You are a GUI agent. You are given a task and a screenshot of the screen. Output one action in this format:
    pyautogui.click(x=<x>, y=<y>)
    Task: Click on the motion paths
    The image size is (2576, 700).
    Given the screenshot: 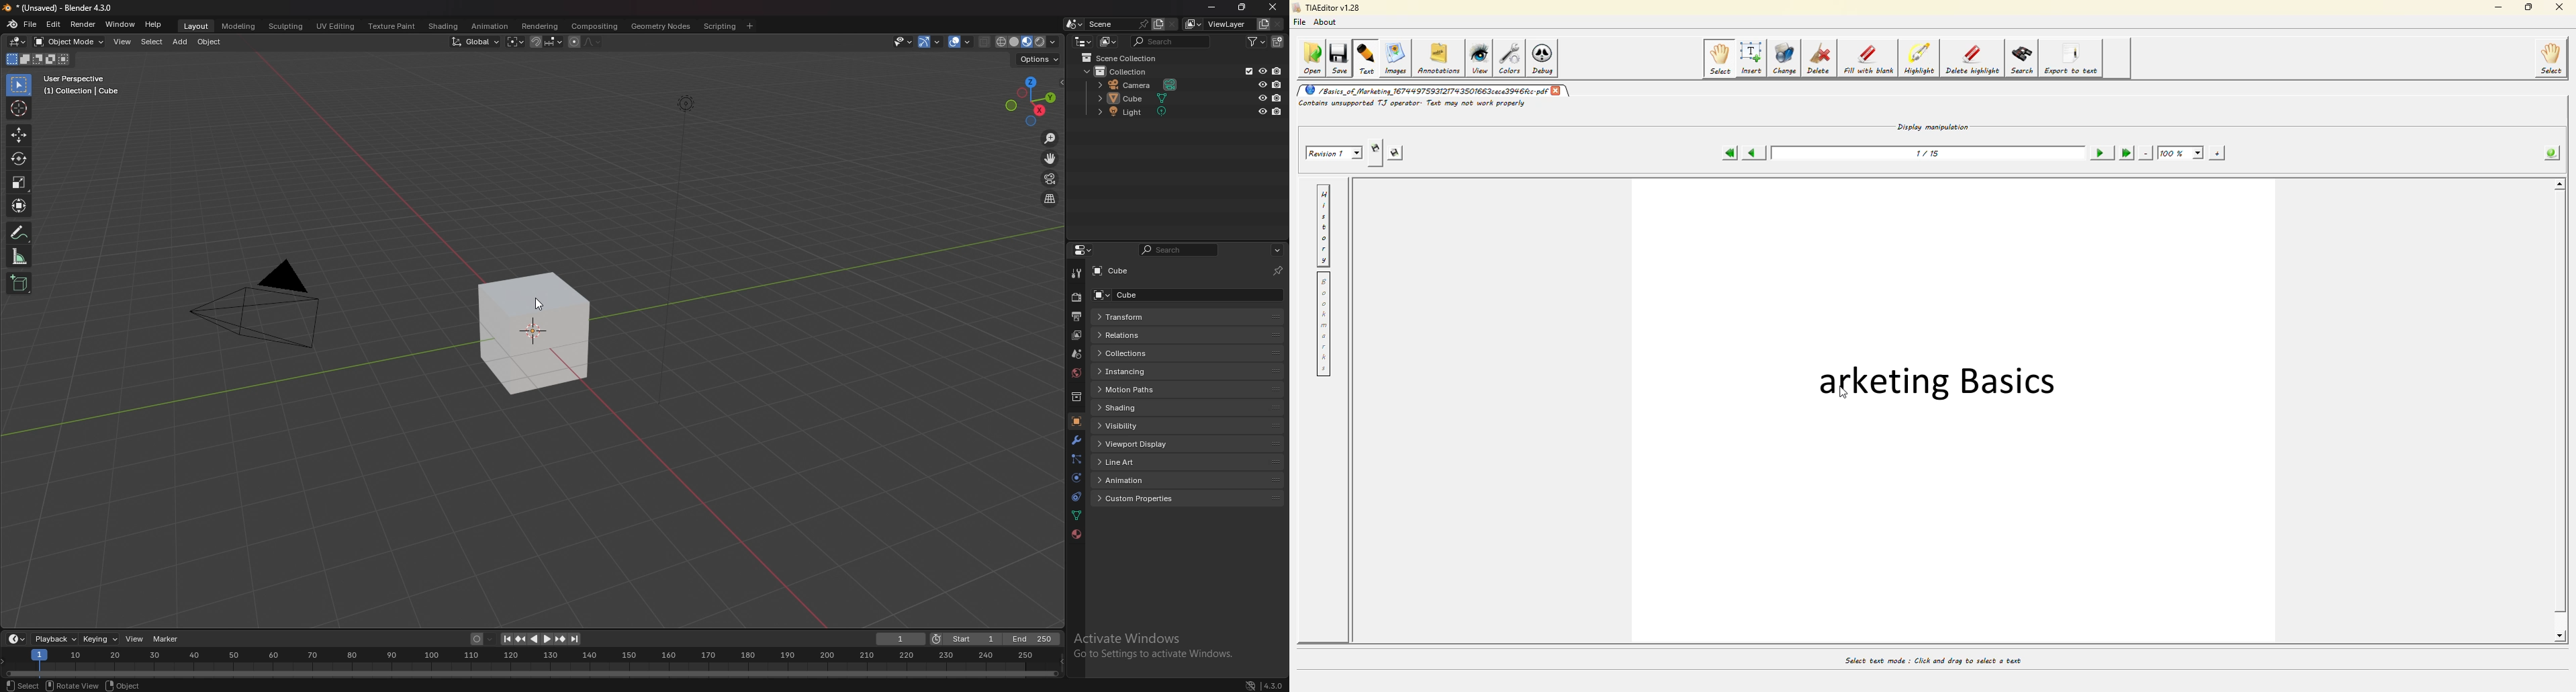 What is the action you would take?
    pyautogui.click(x=1140, y=390)
    